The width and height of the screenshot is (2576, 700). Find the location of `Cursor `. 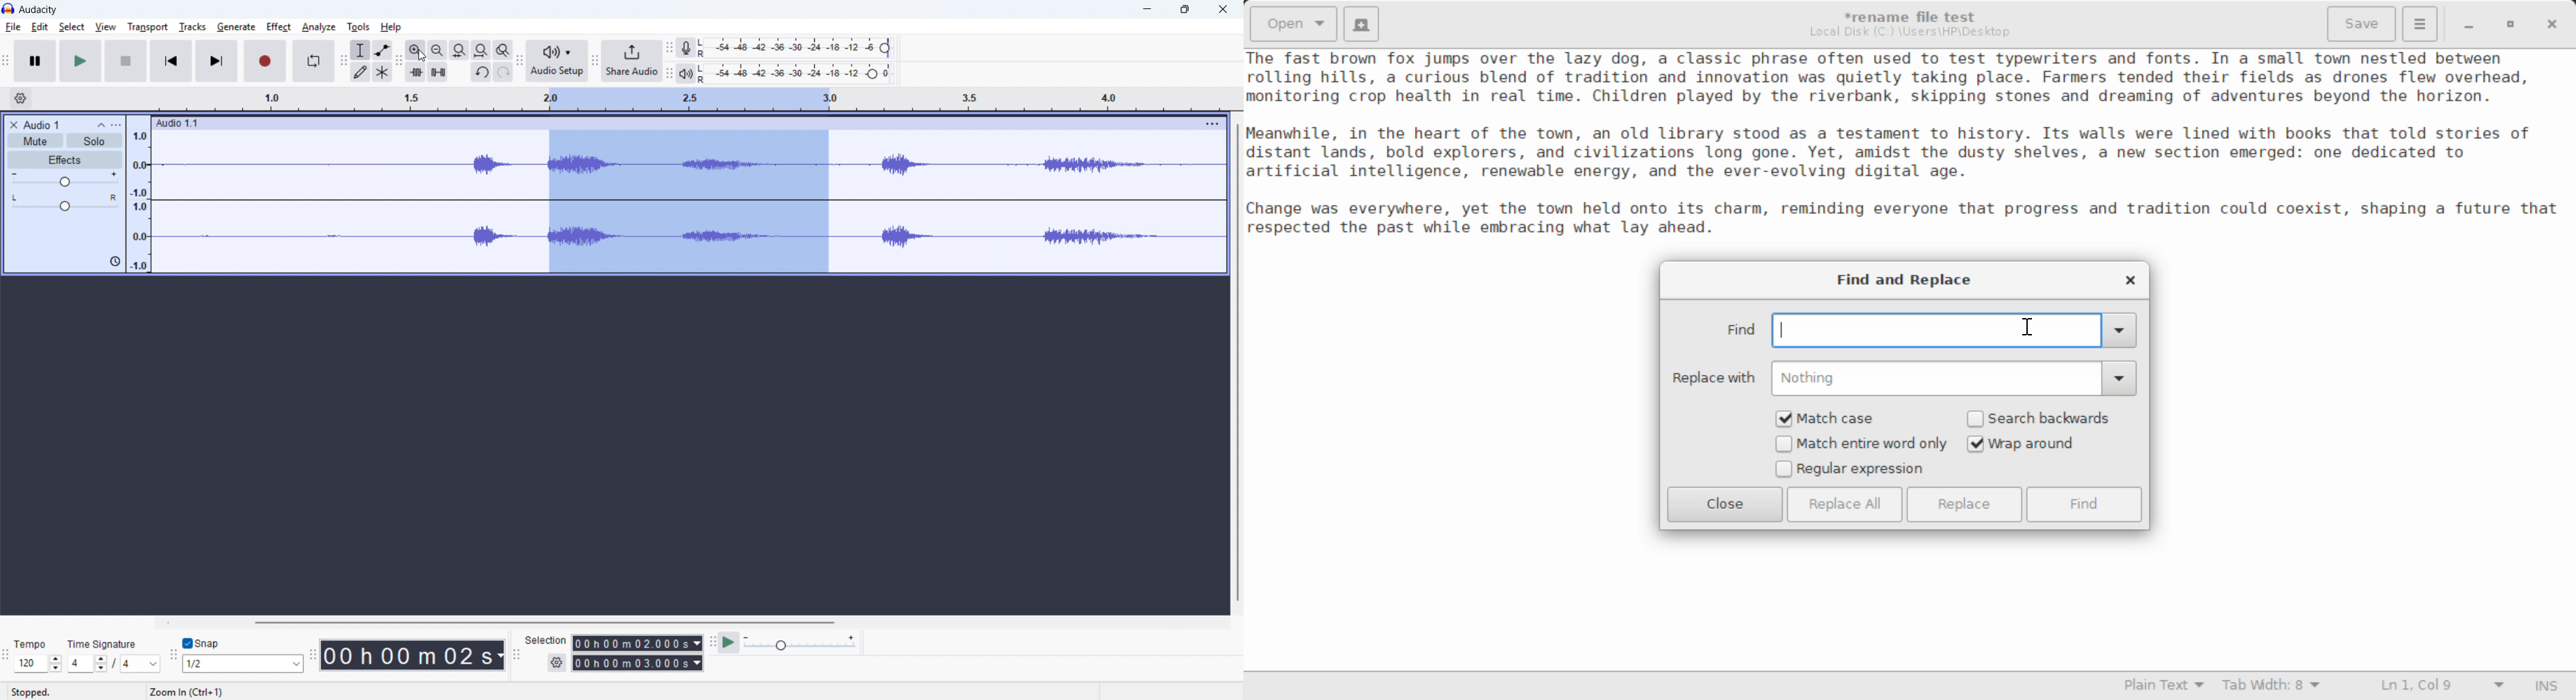

Cursor  is located at coordinates (422, 56).